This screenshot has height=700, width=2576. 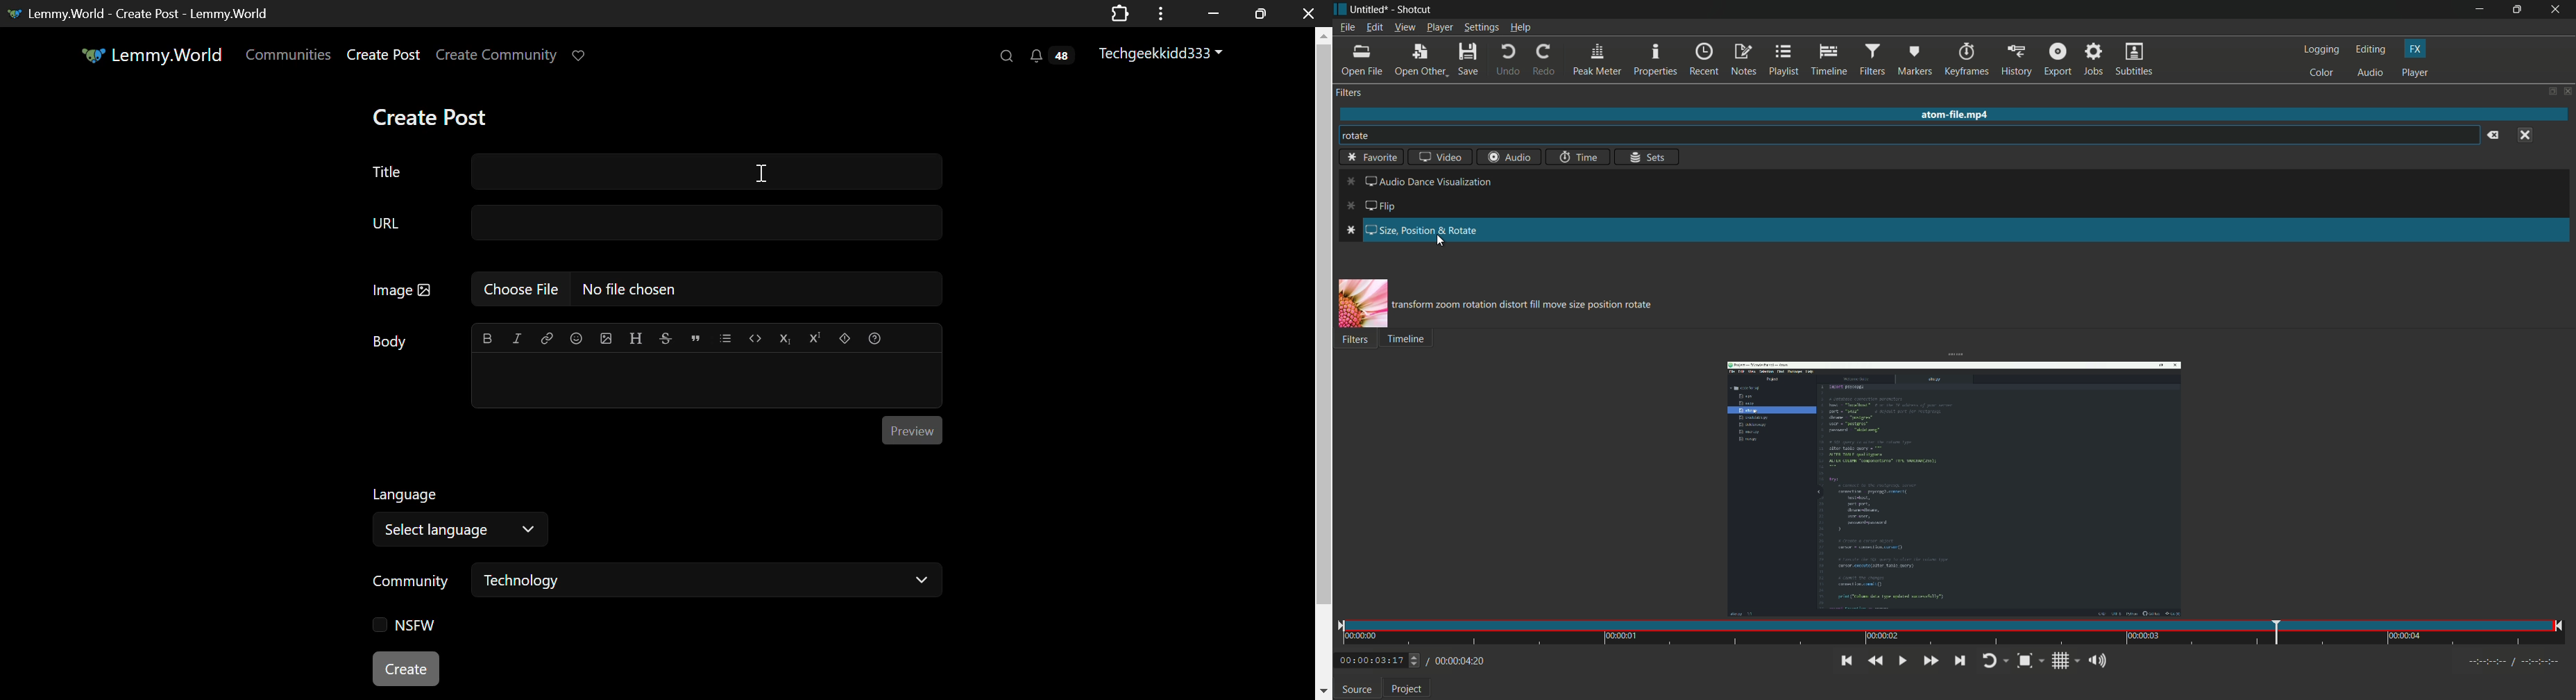 I want to click on Project, so click(x=1411, y=688).